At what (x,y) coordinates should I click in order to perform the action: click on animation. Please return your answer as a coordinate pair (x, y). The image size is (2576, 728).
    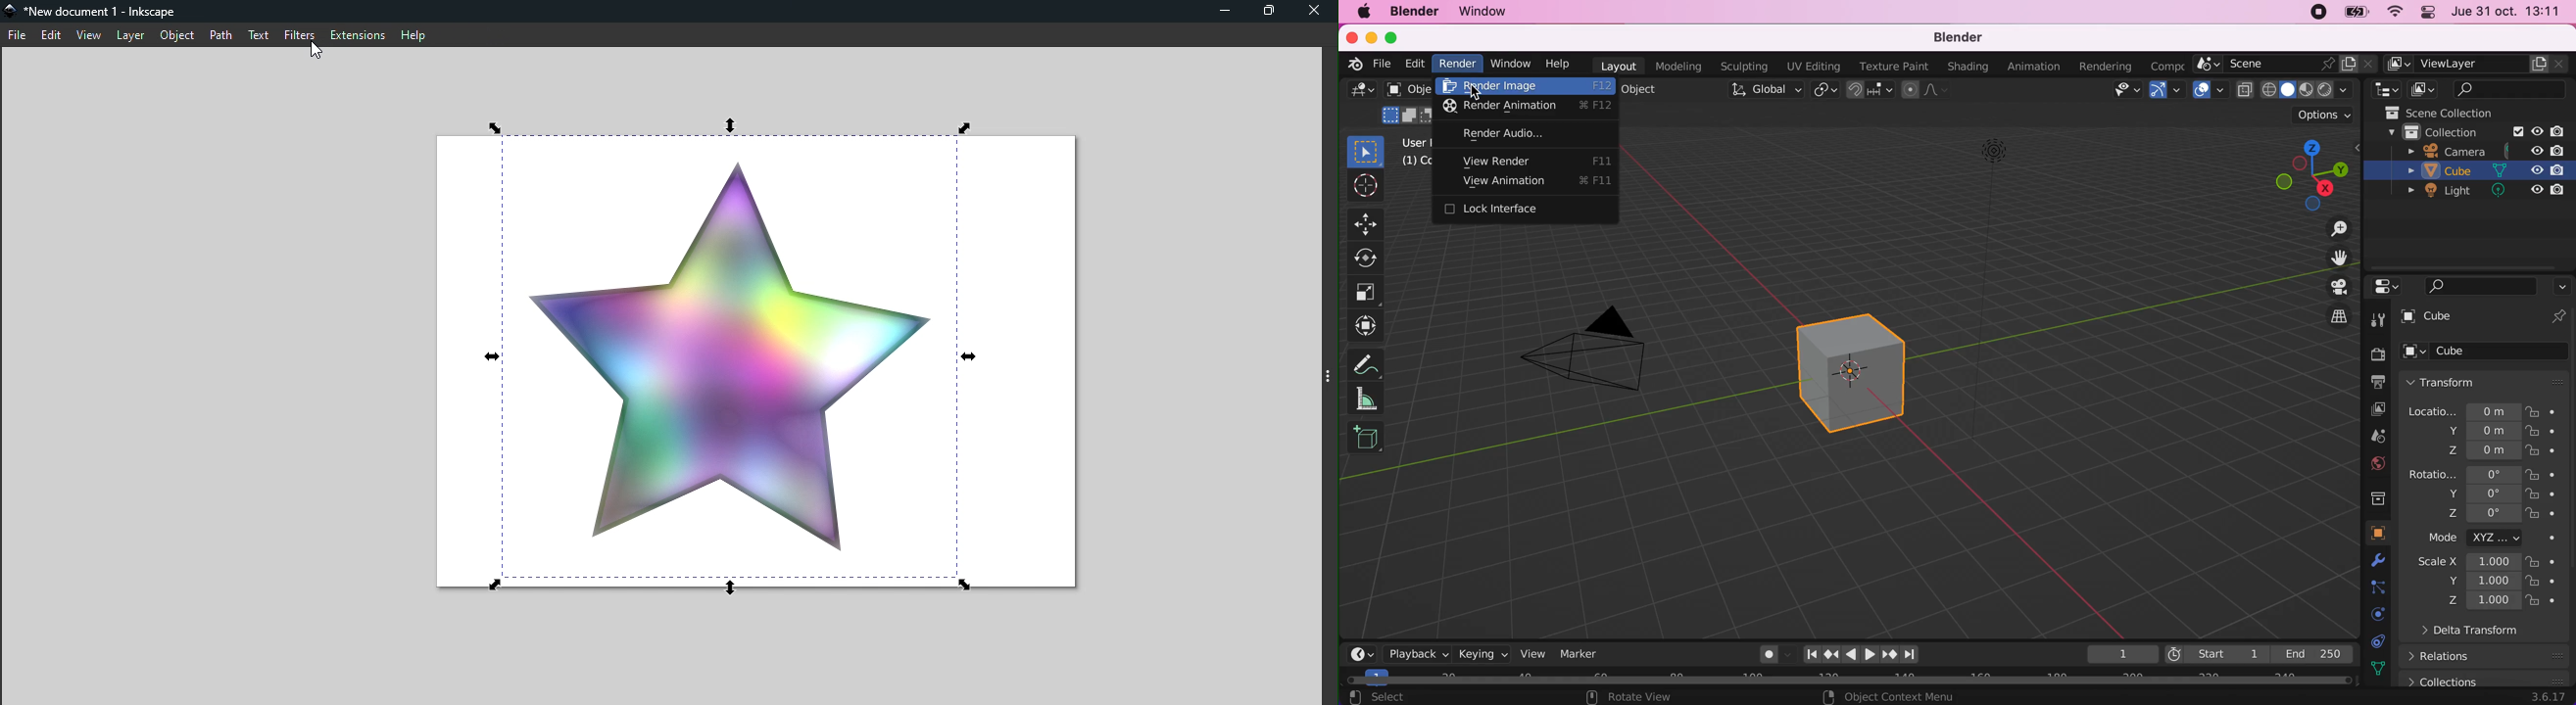
    Looking at the image, I should click on (2033, 66).